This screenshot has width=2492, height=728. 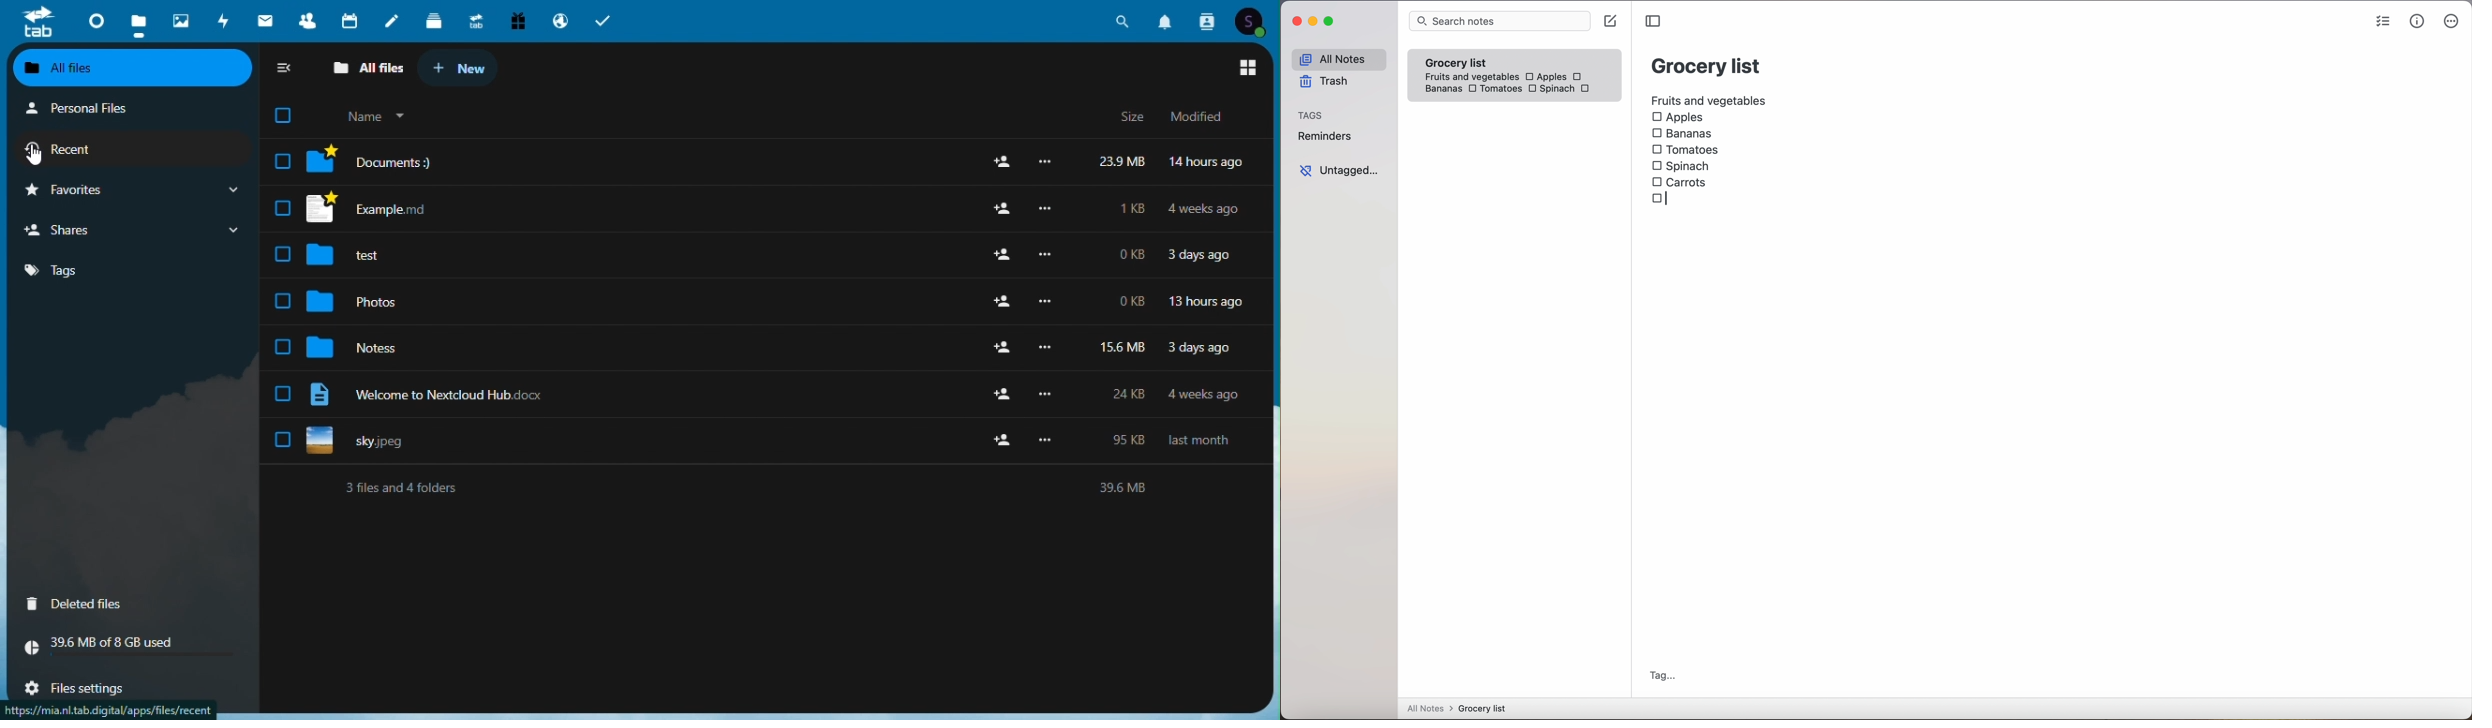 I want to click on more options, so click(x=2451, y=23).